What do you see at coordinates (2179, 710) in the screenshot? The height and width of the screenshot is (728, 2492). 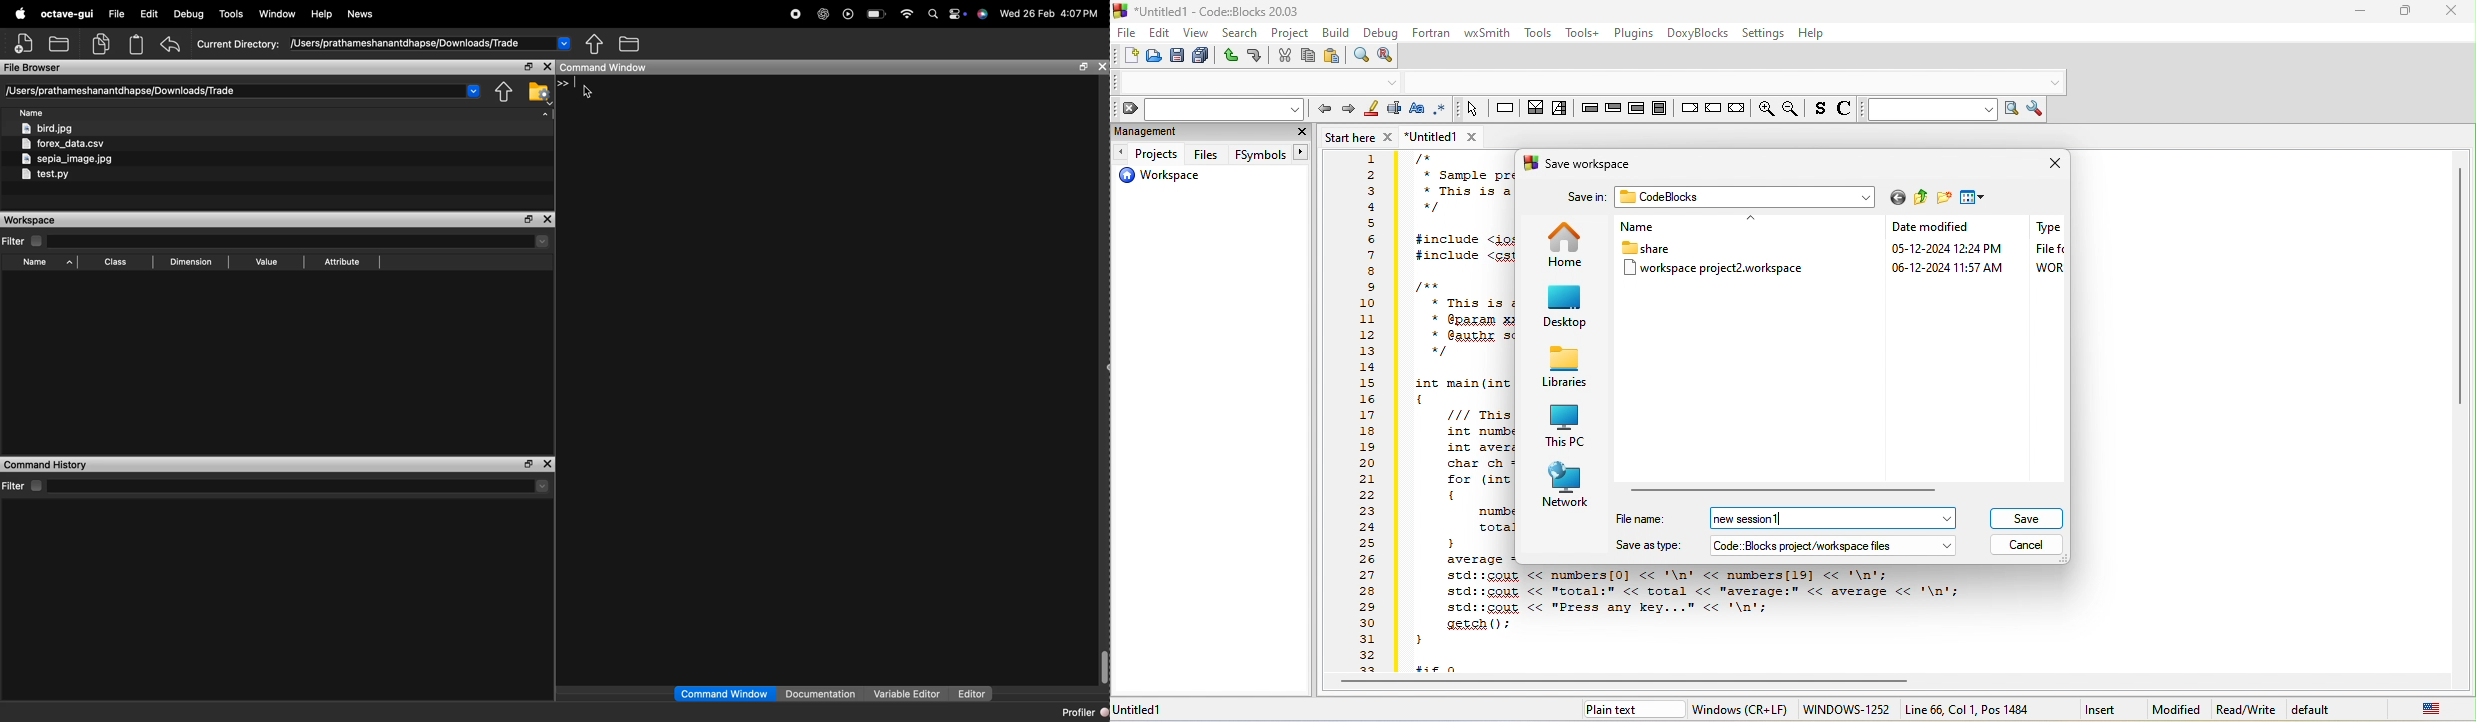 I see `modified` at bounding box center [2179, 710].